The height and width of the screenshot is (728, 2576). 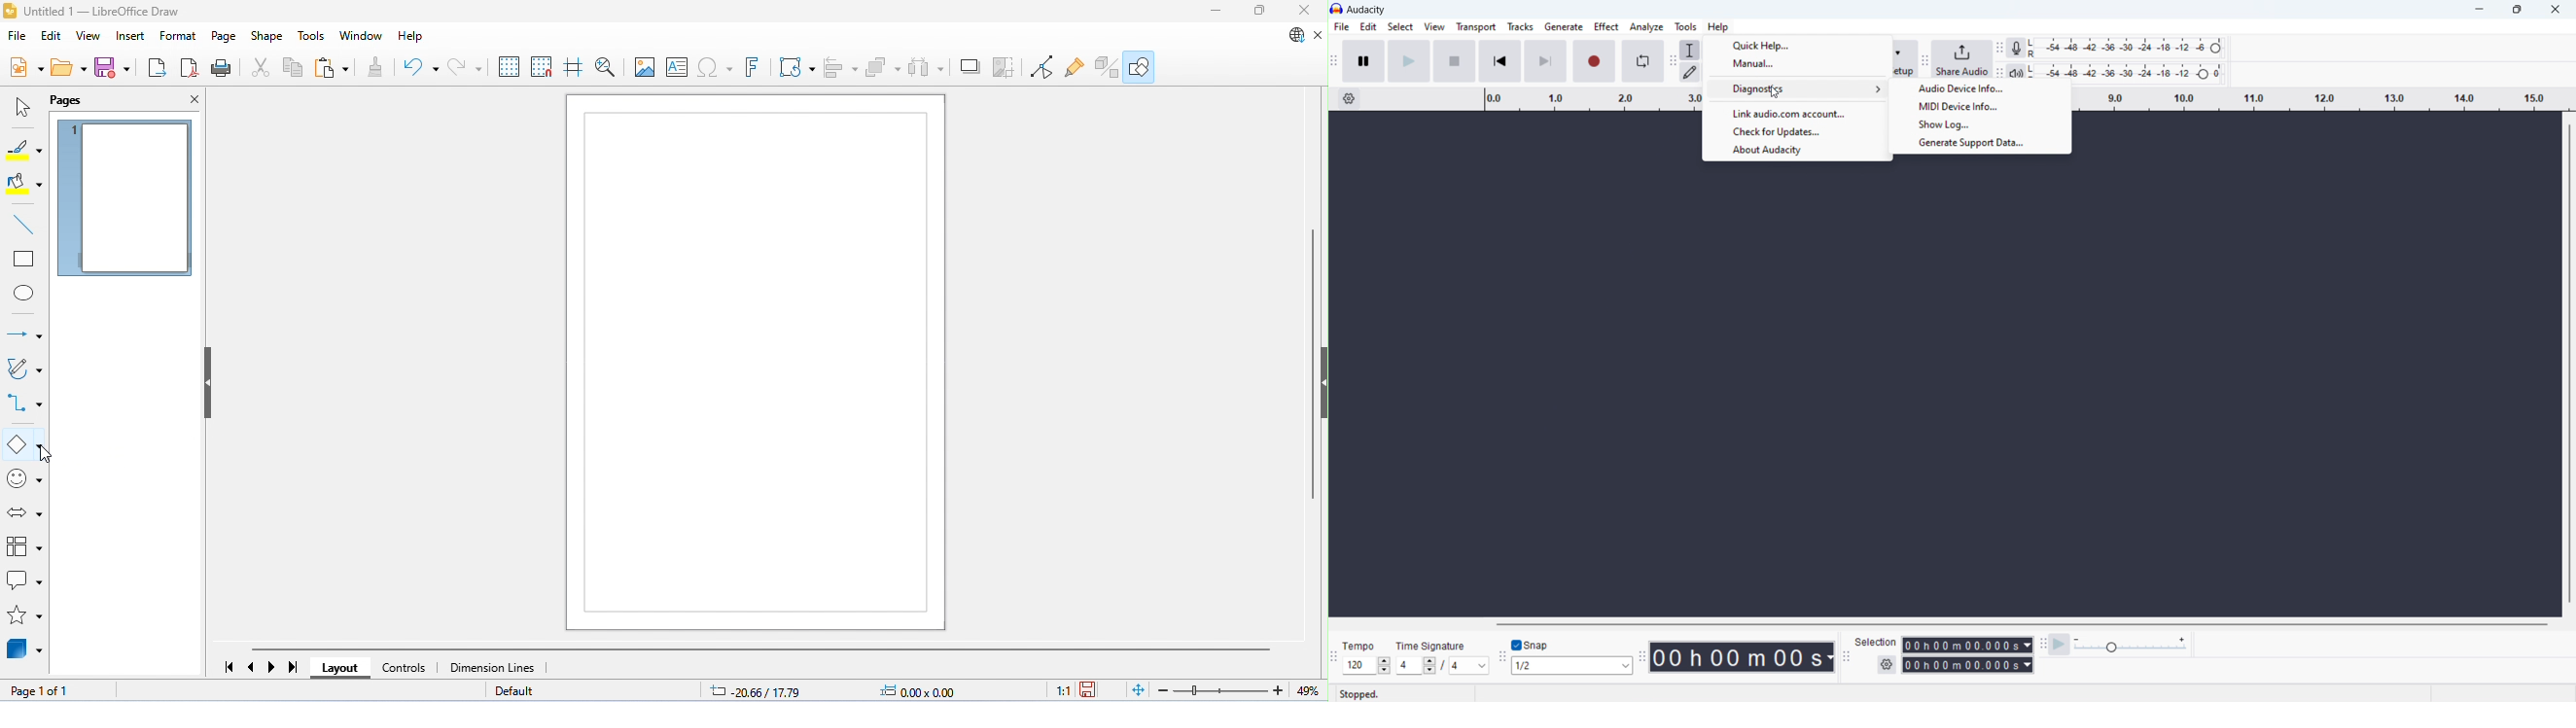 What do you see at coordinates (1545, 61) in the screenshot?
I see `skip to last` at bounding box center [1545, 61].